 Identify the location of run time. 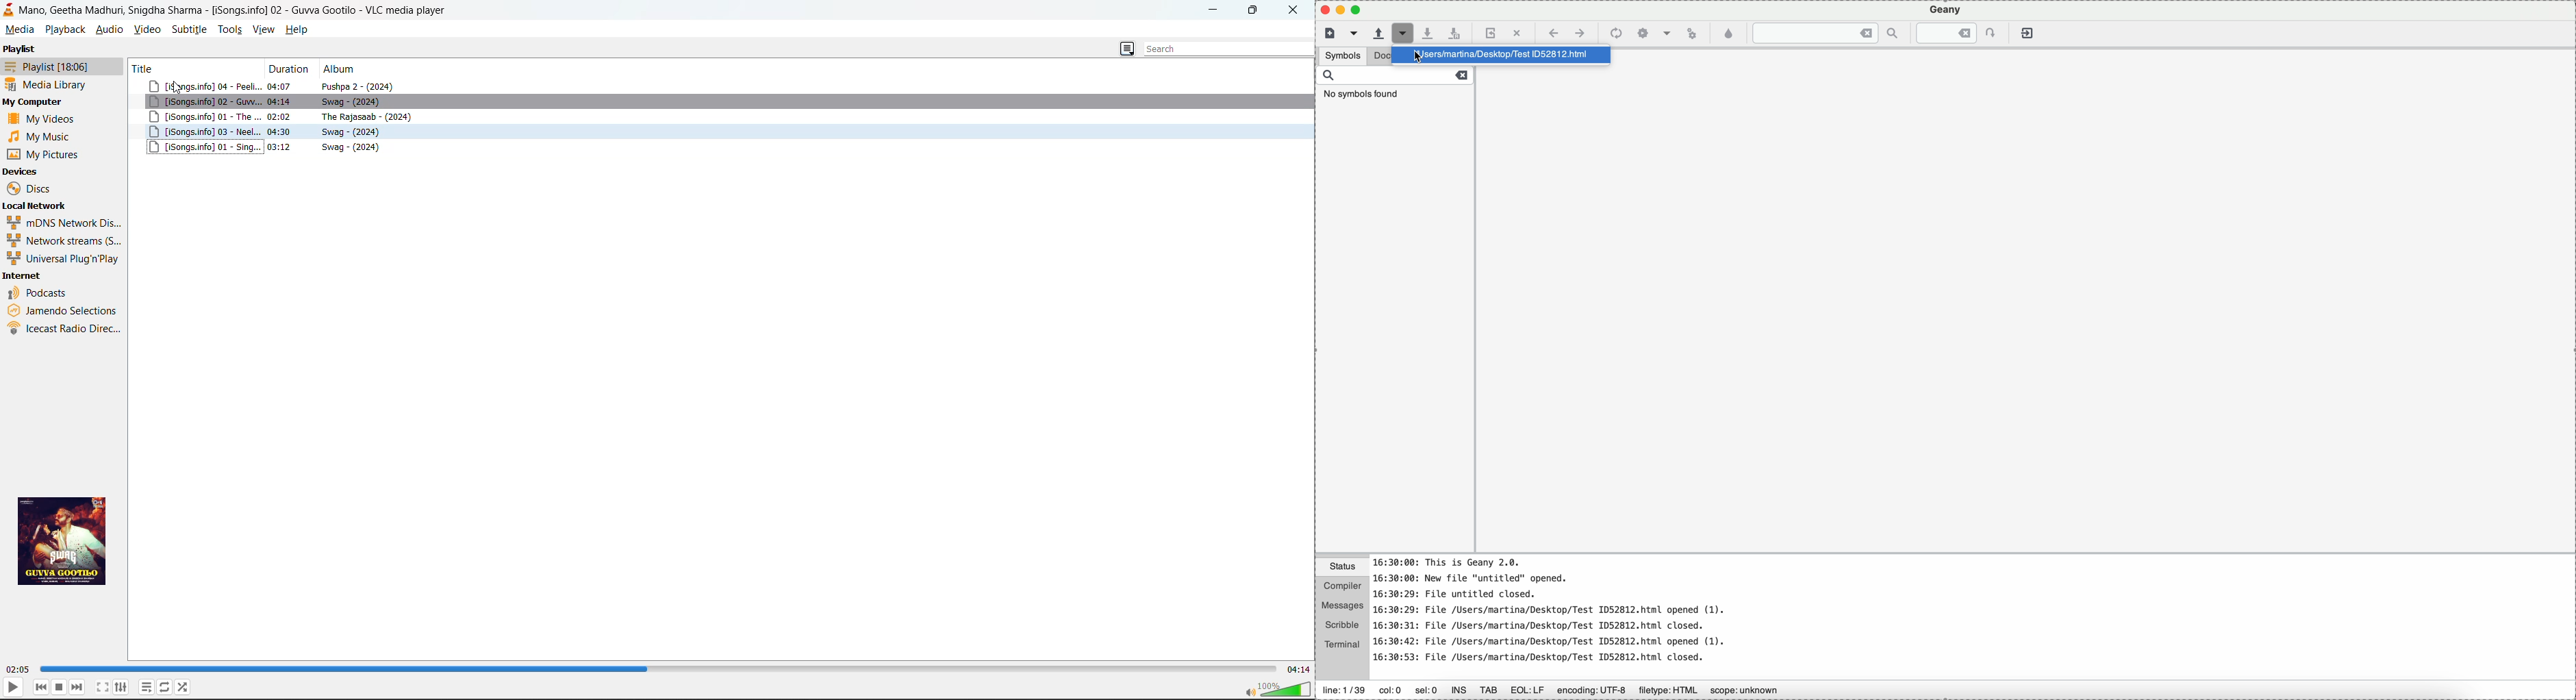
(18, 671).